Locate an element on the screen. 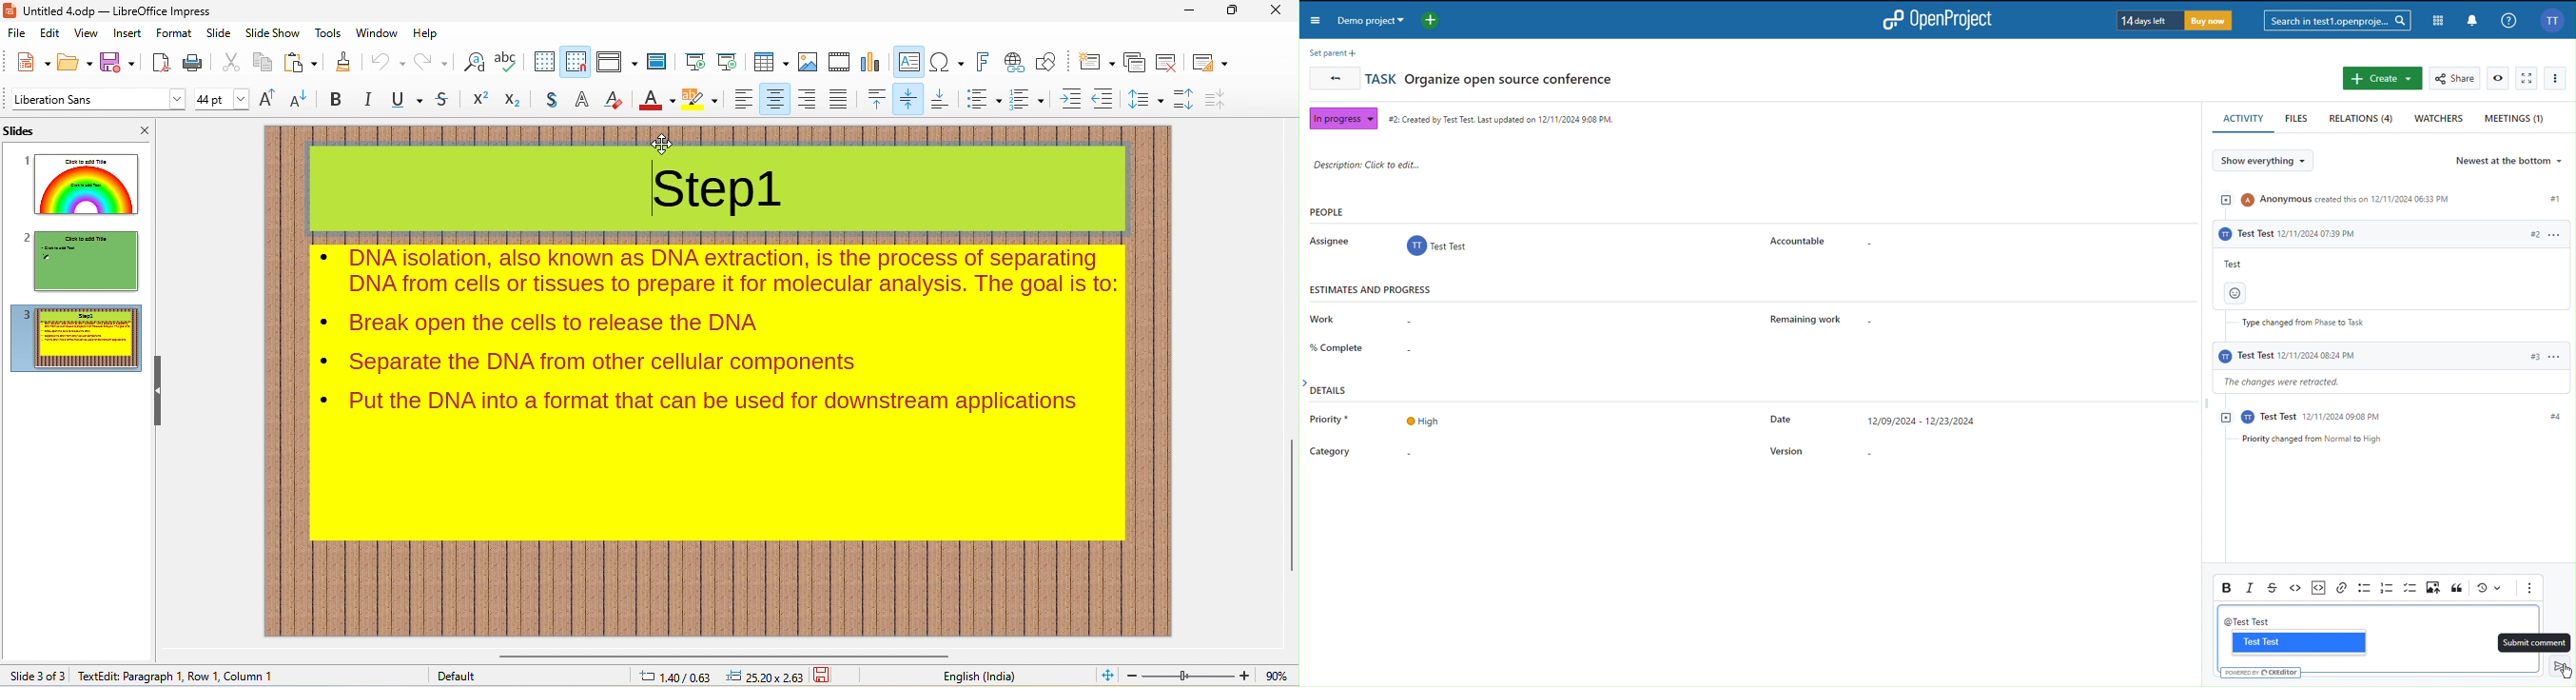 This screenshot has width=2576, height=700. title is located at coordinates (115, 11).